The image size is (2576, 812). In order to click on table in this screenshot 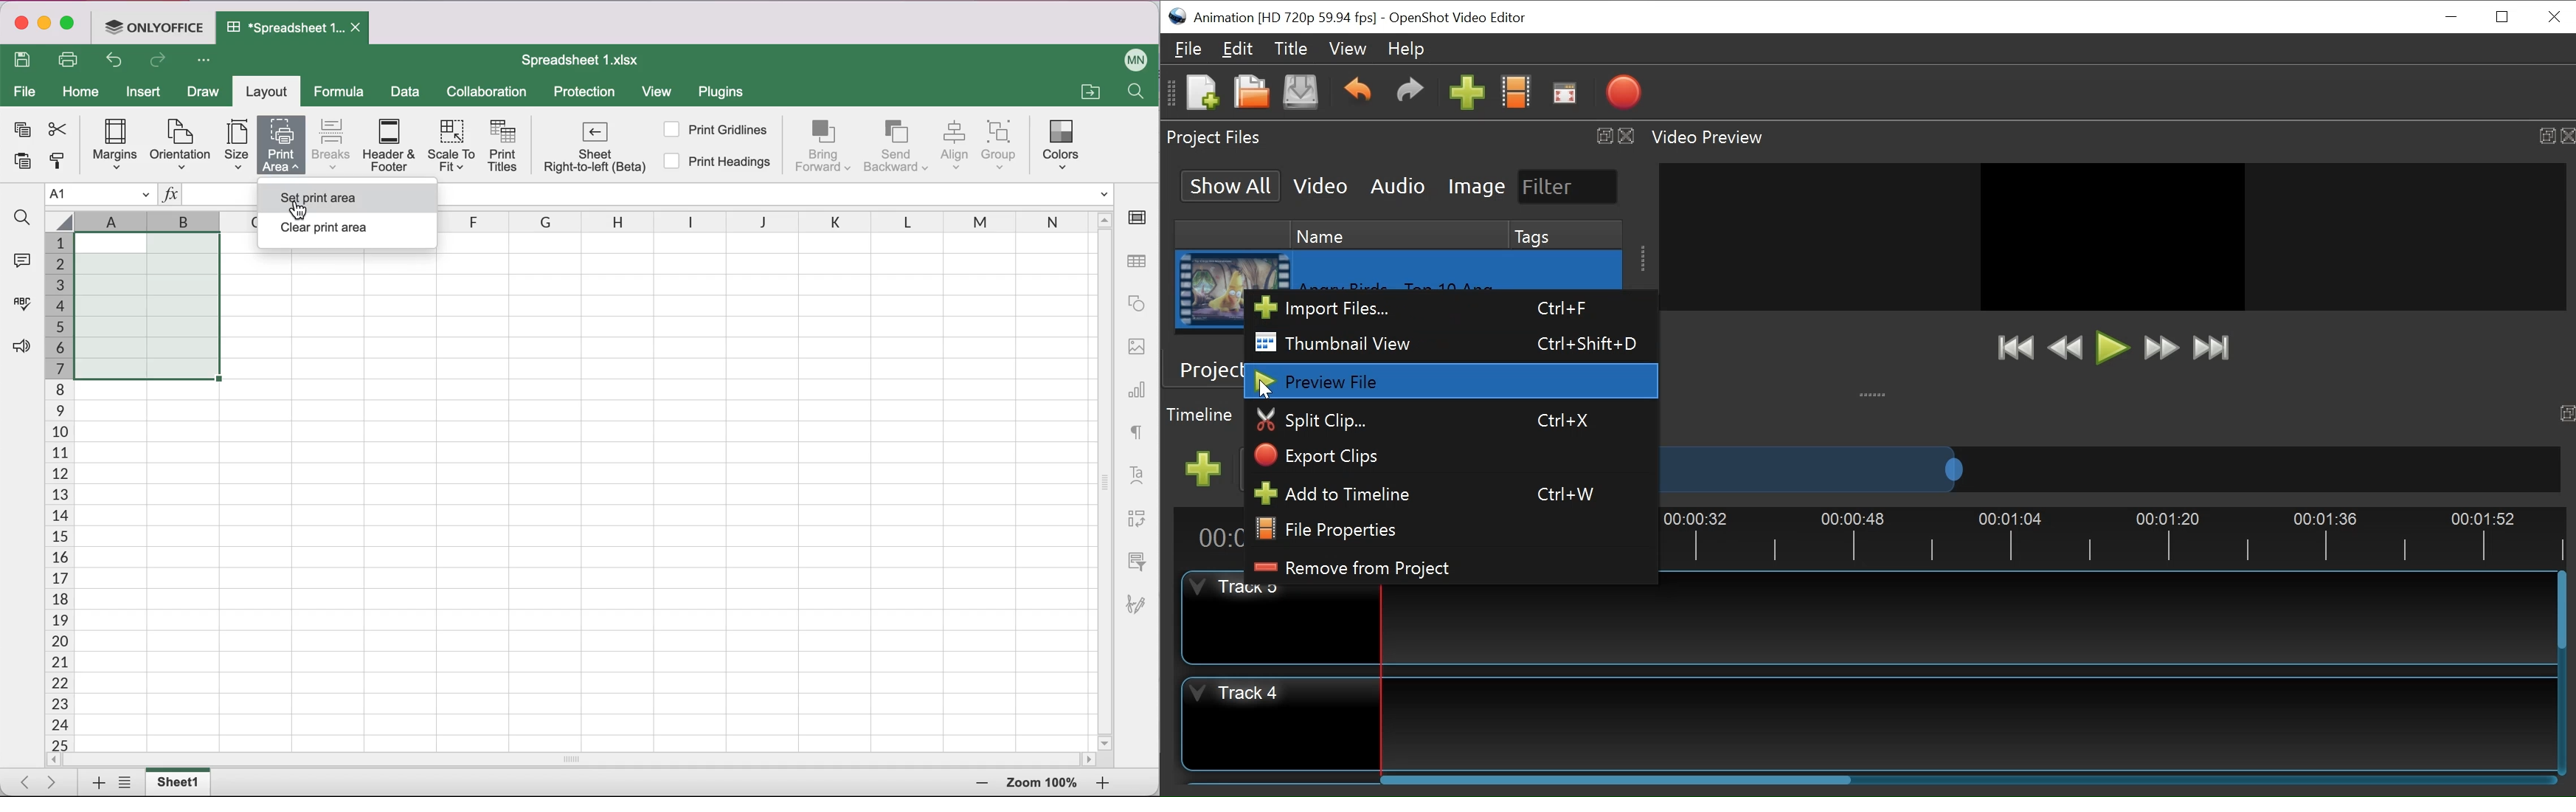, I will do `click(1138, 262)`.